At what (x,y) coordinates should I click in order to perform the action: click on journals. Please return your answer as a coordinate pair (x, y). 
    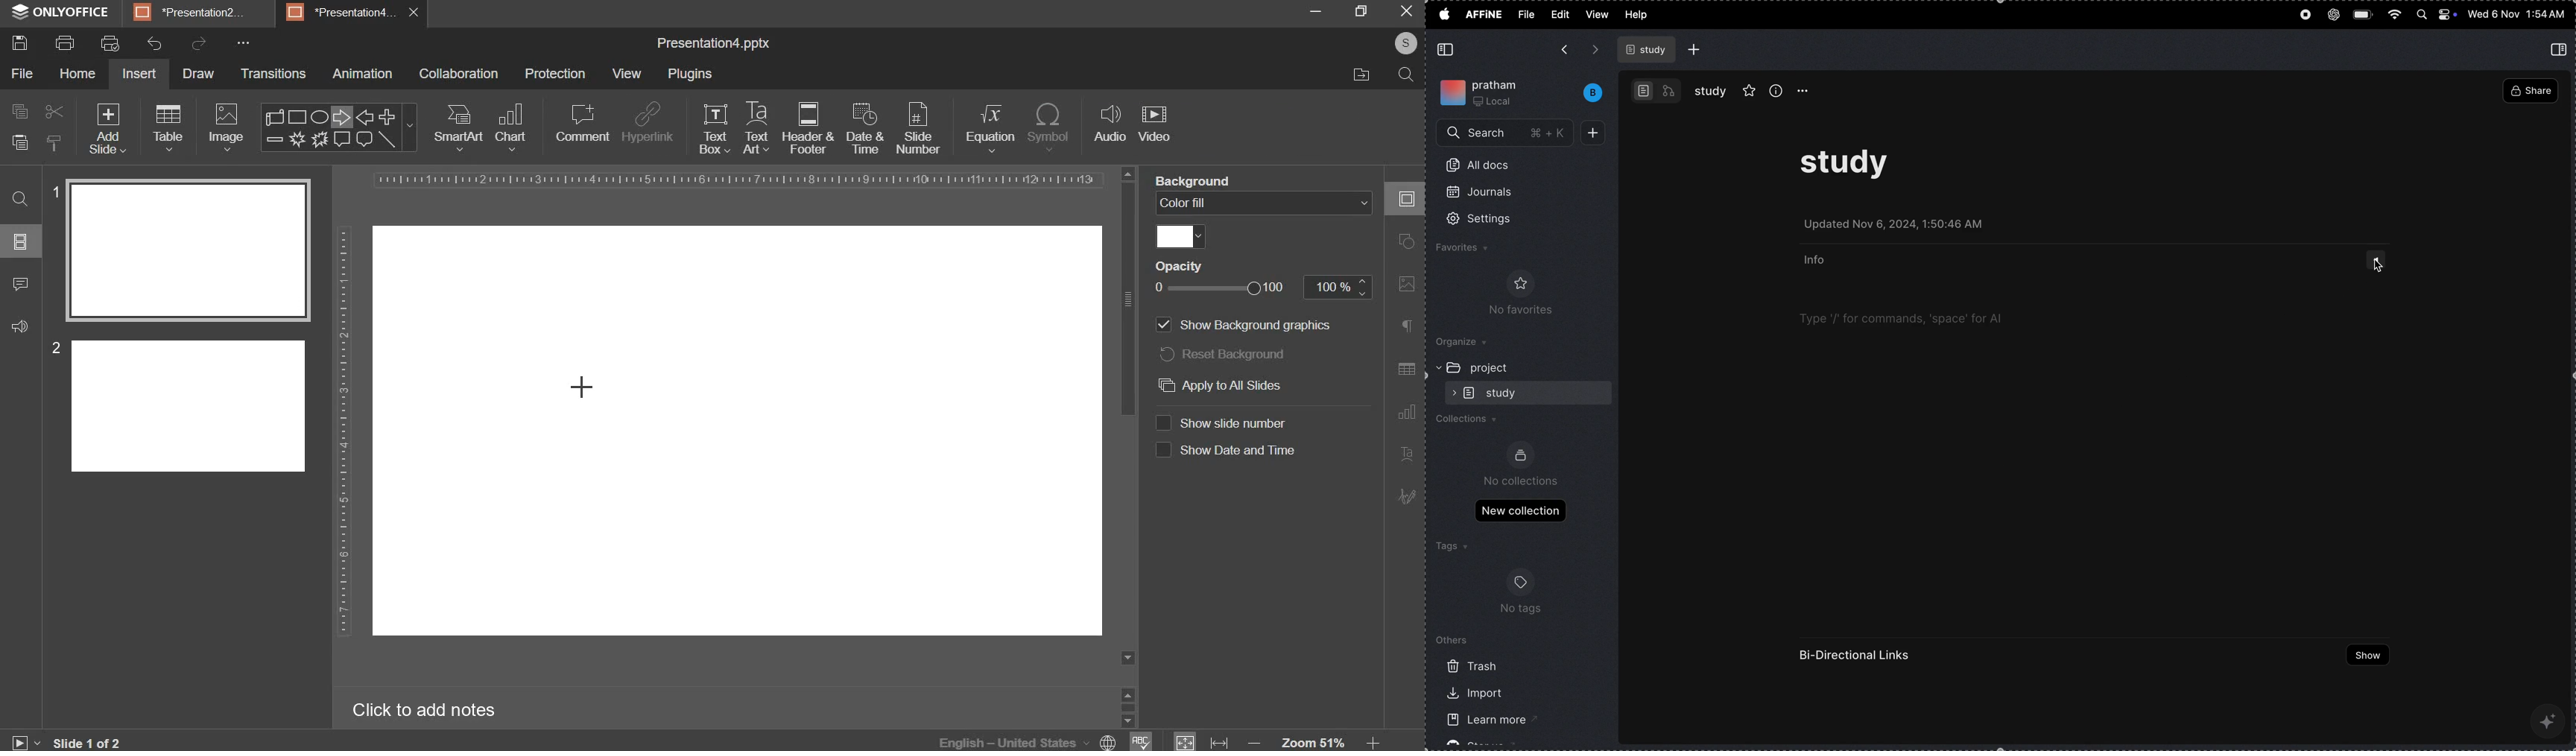
    Looking at the image, I should click on (1486, 196).